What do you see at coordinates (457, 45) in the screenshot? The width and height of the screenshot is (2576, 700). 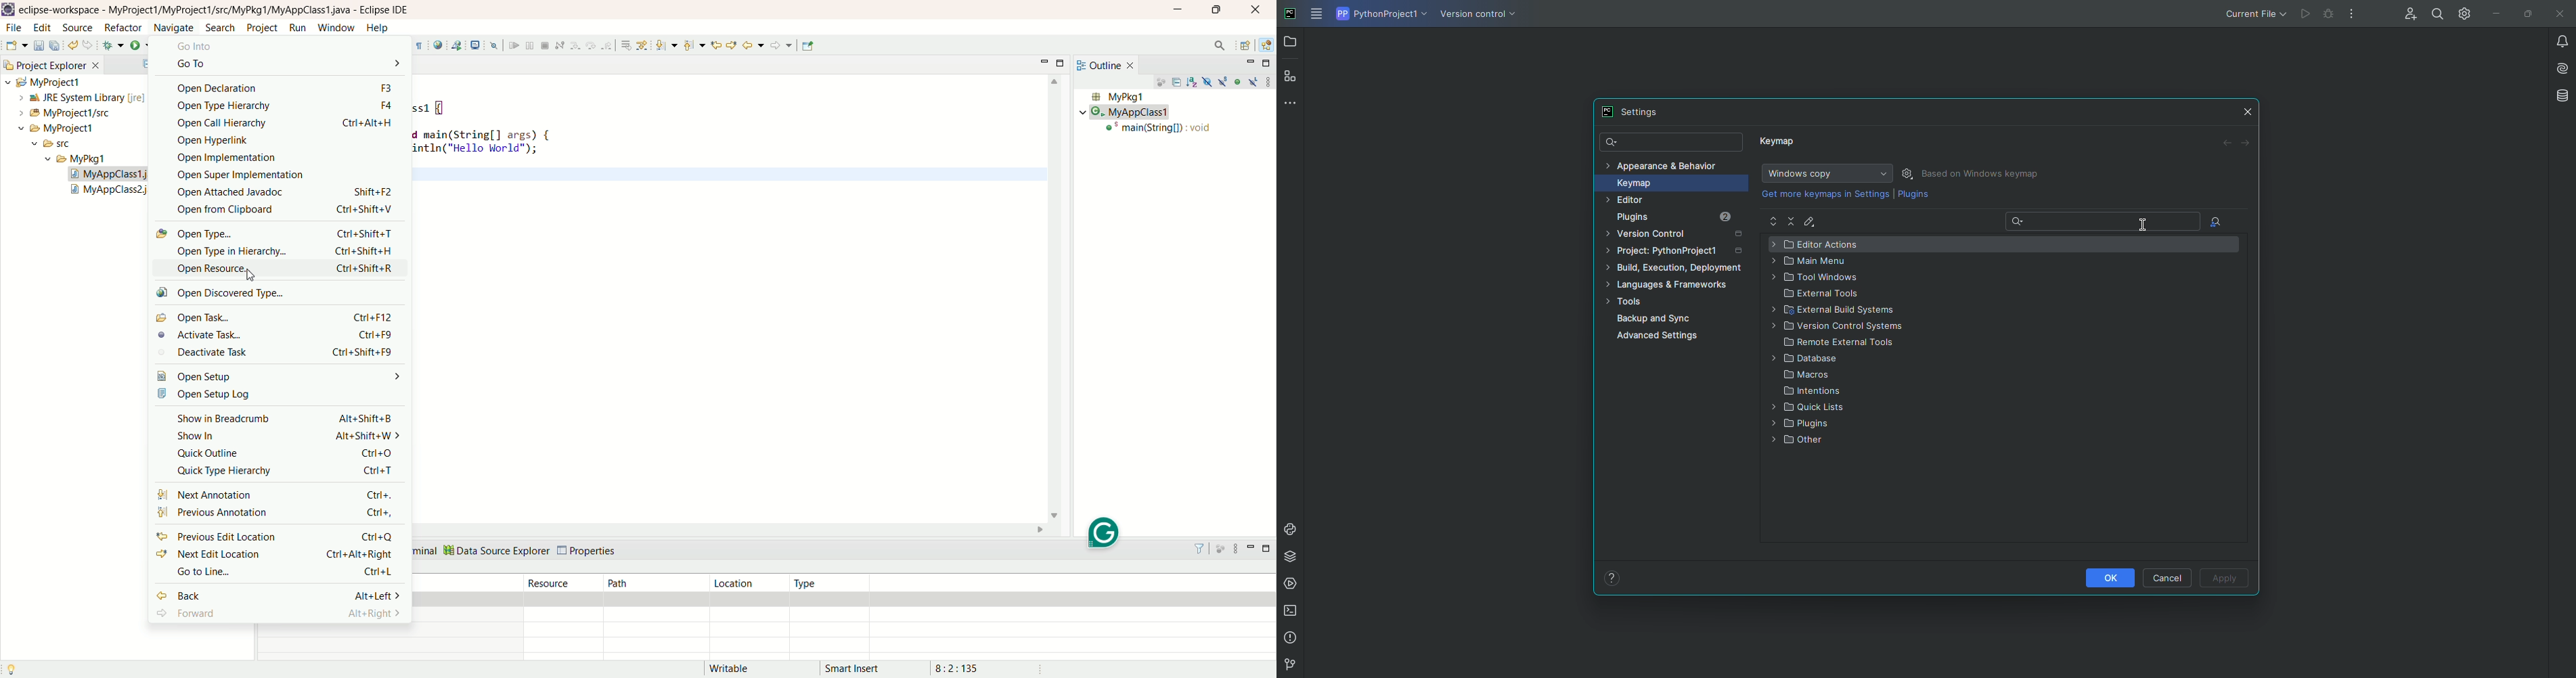 I see `launch web service explorer` at bounding box center [457, 45].